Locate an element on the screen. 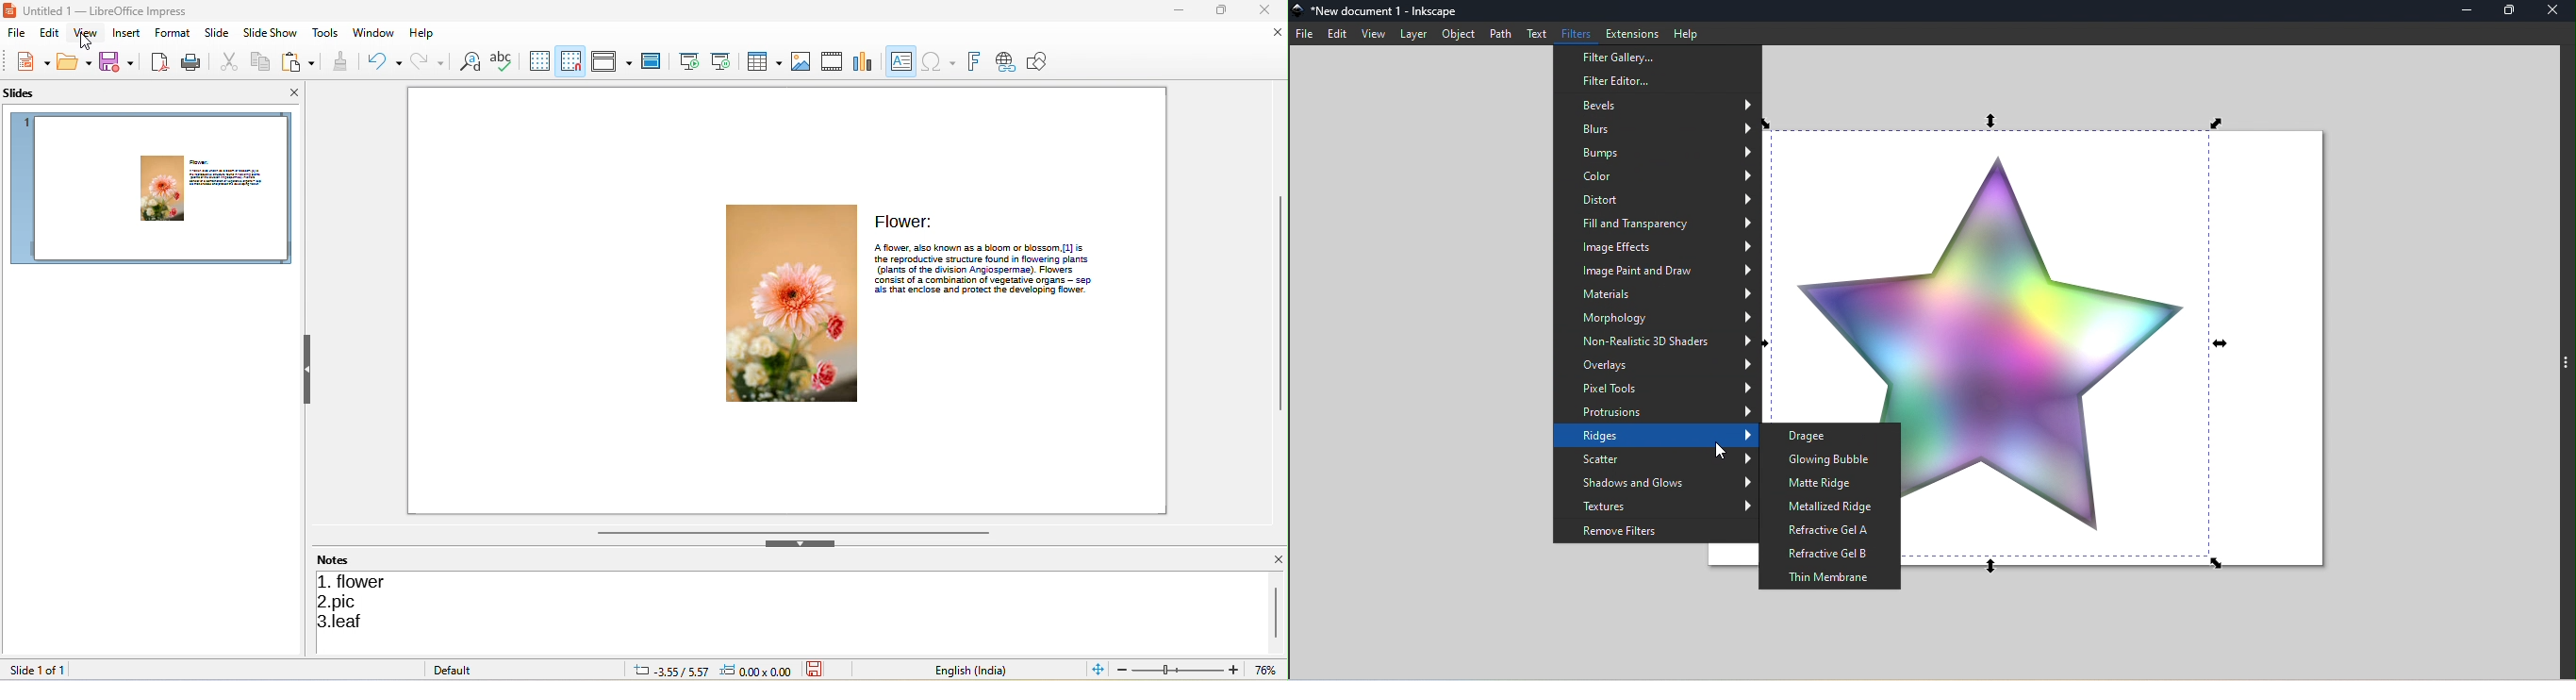 This screenshot has height=700, width=2576. save is located at coordinates (121, 61).